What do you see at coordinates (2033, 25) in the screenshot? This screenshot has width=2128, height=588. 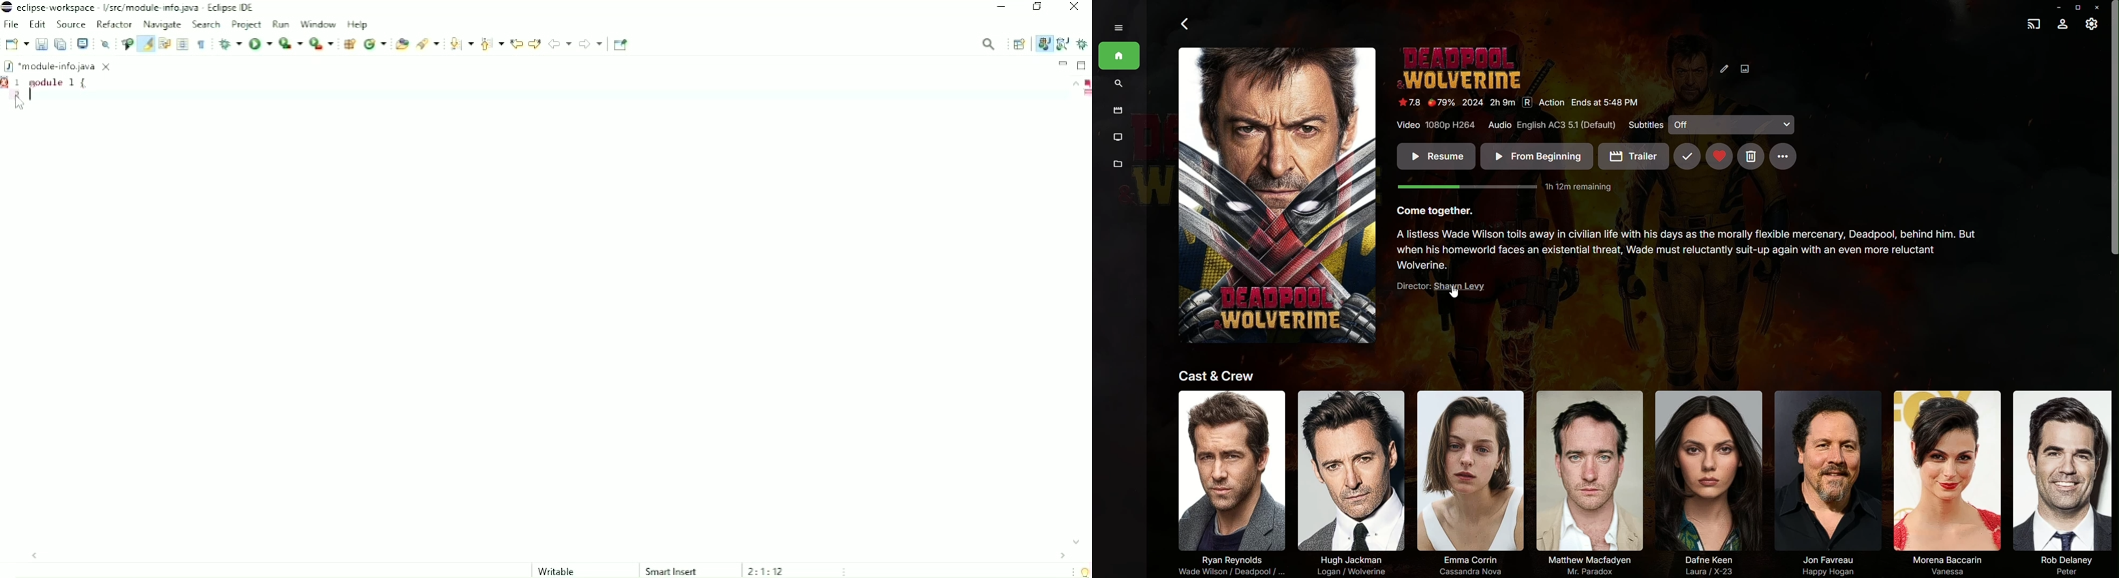 I see `Cast` at bounding box center [2033, 25].